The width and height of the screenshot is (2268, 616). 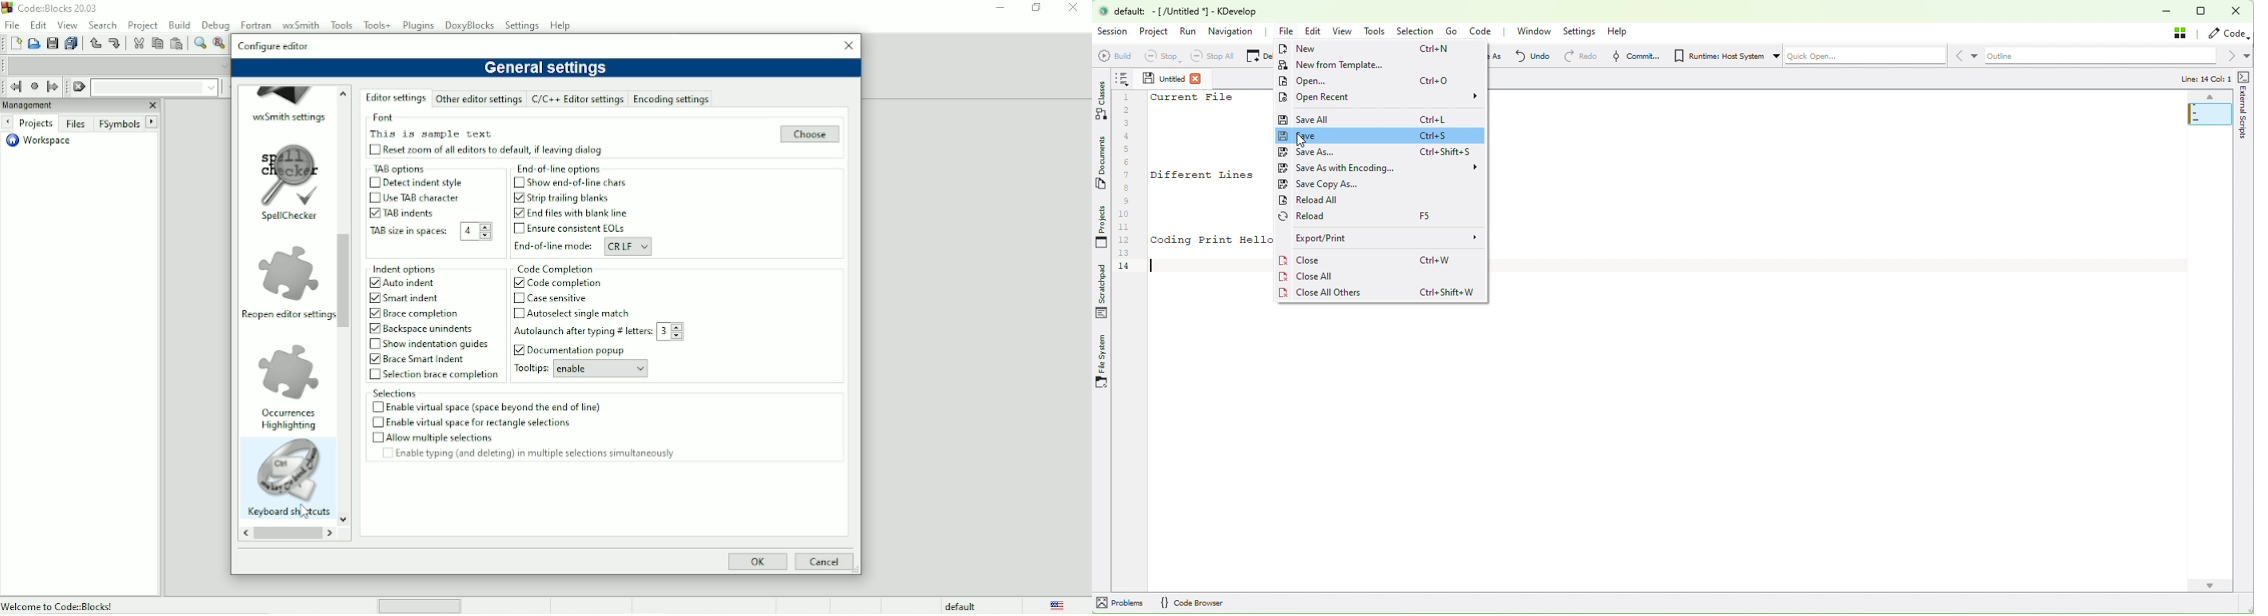 I want to click on Edit, so click(x=38, y=25).